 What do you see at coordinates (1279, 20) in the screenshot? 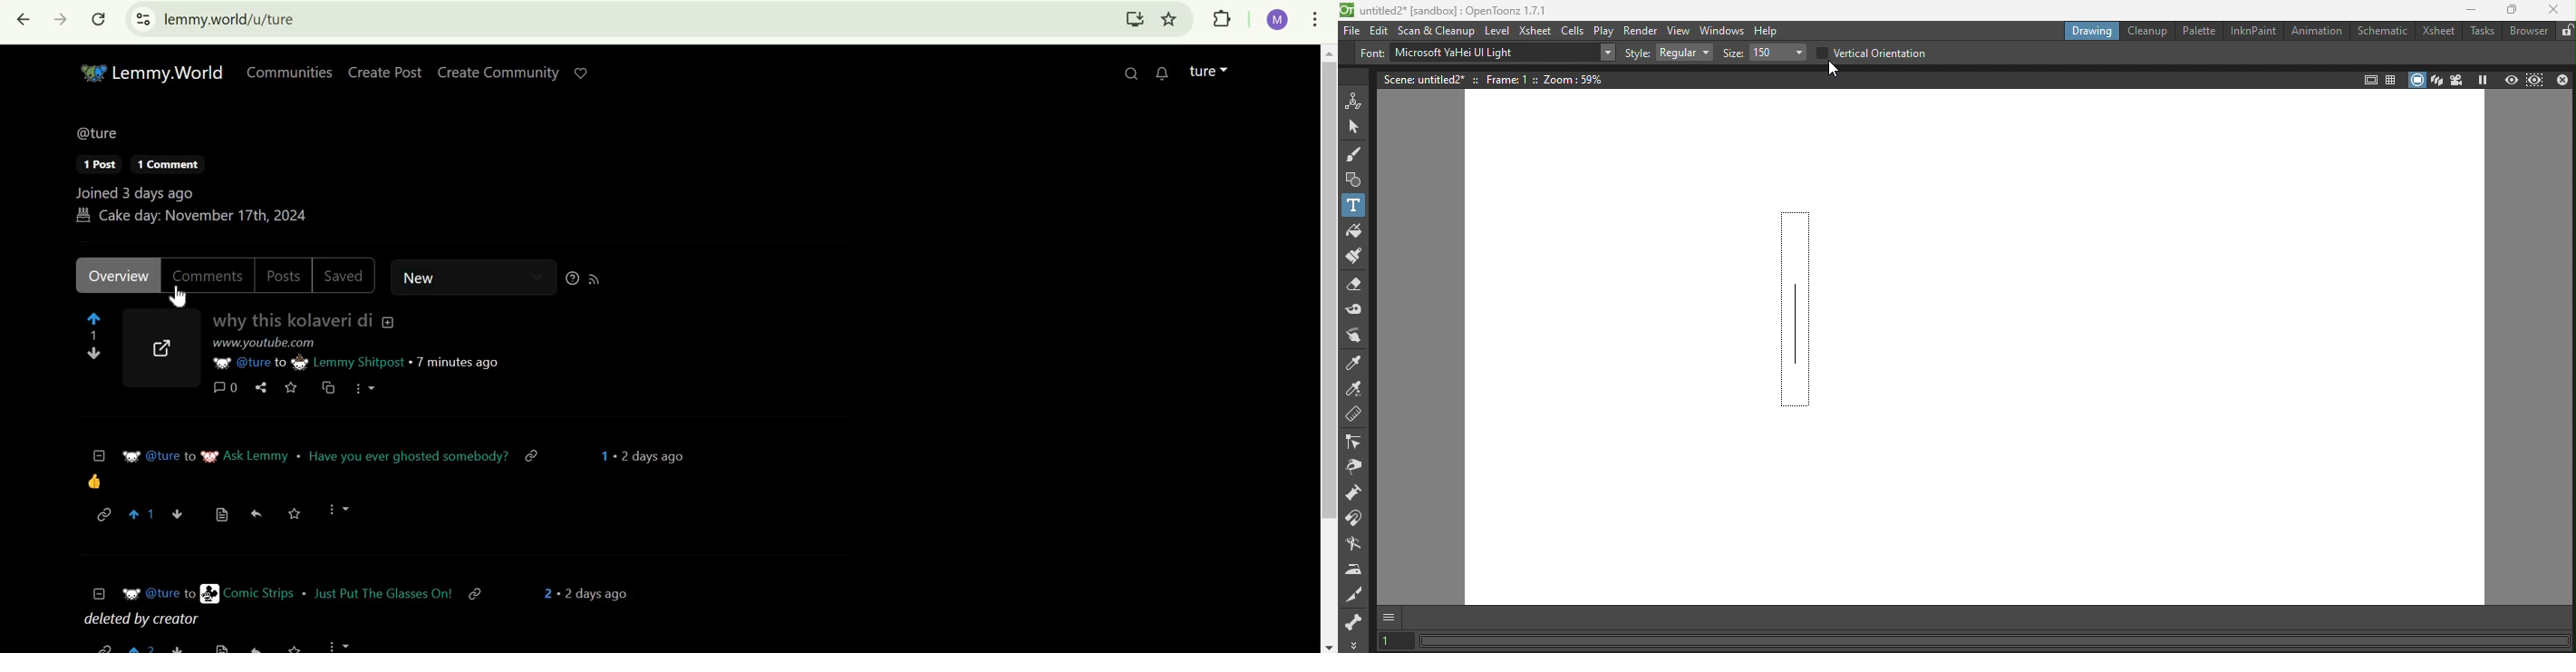
I see `google account` at bounding box center [1279, 20].